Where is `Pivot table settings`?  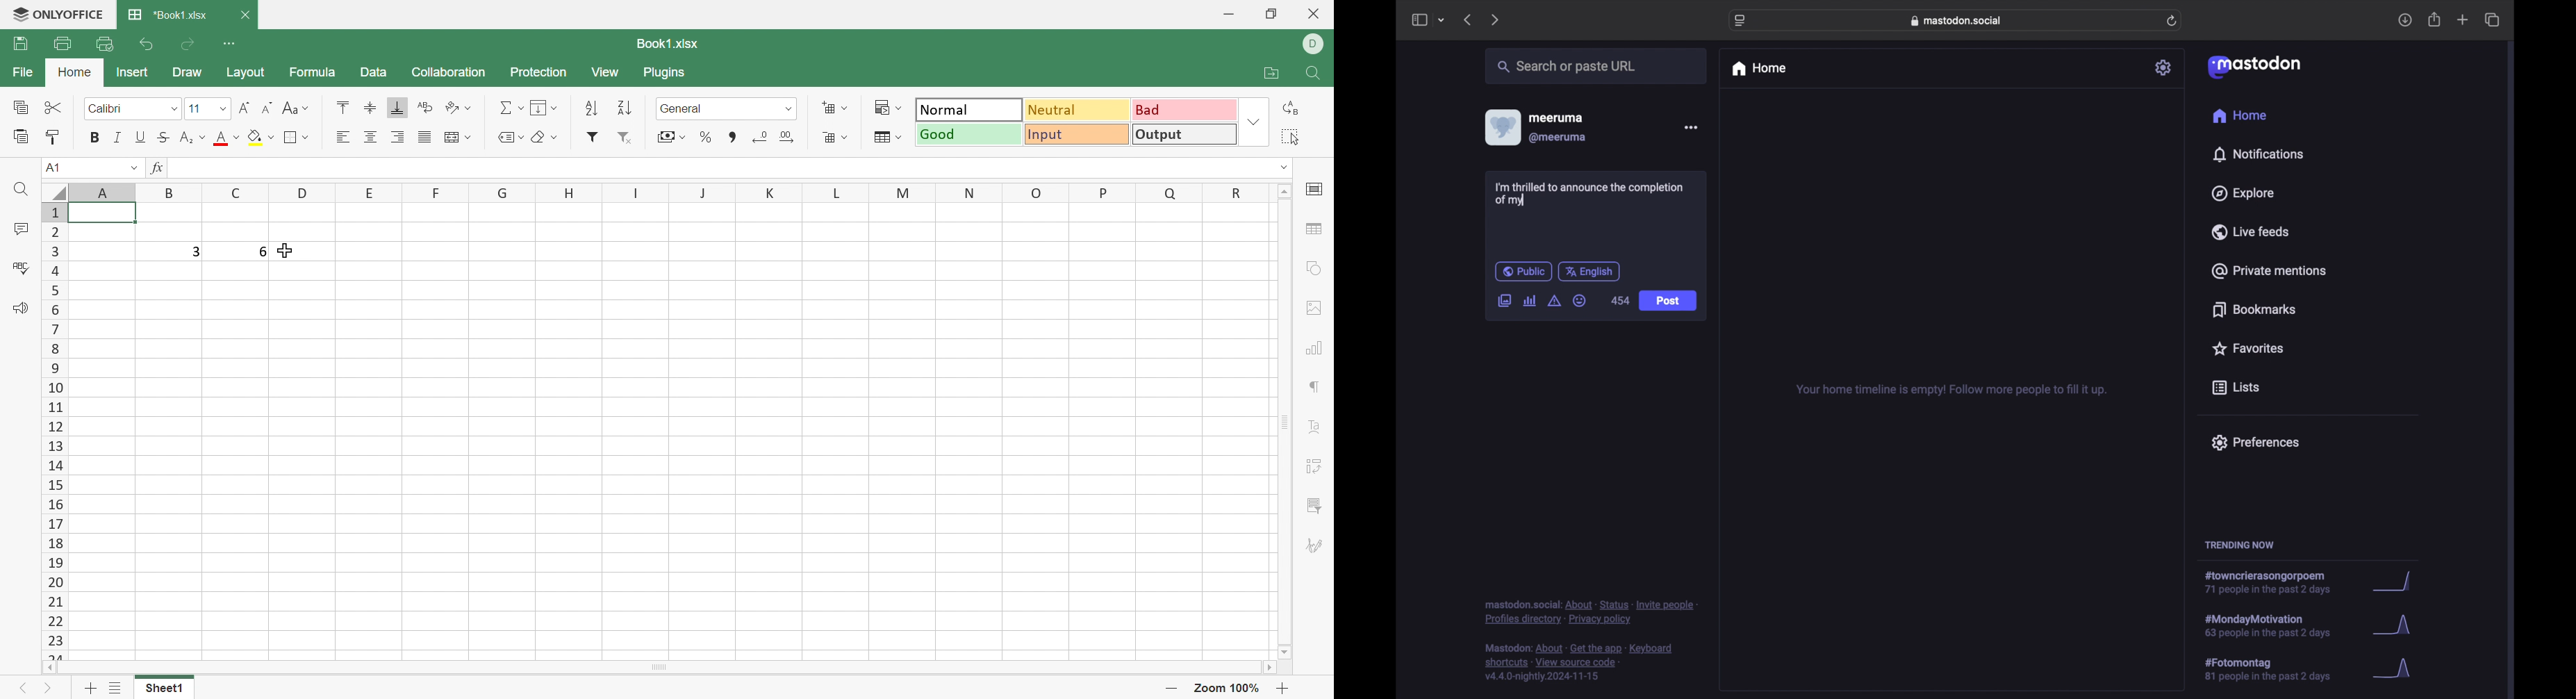
Pivot table settings is located at coordinates (1316, 466).